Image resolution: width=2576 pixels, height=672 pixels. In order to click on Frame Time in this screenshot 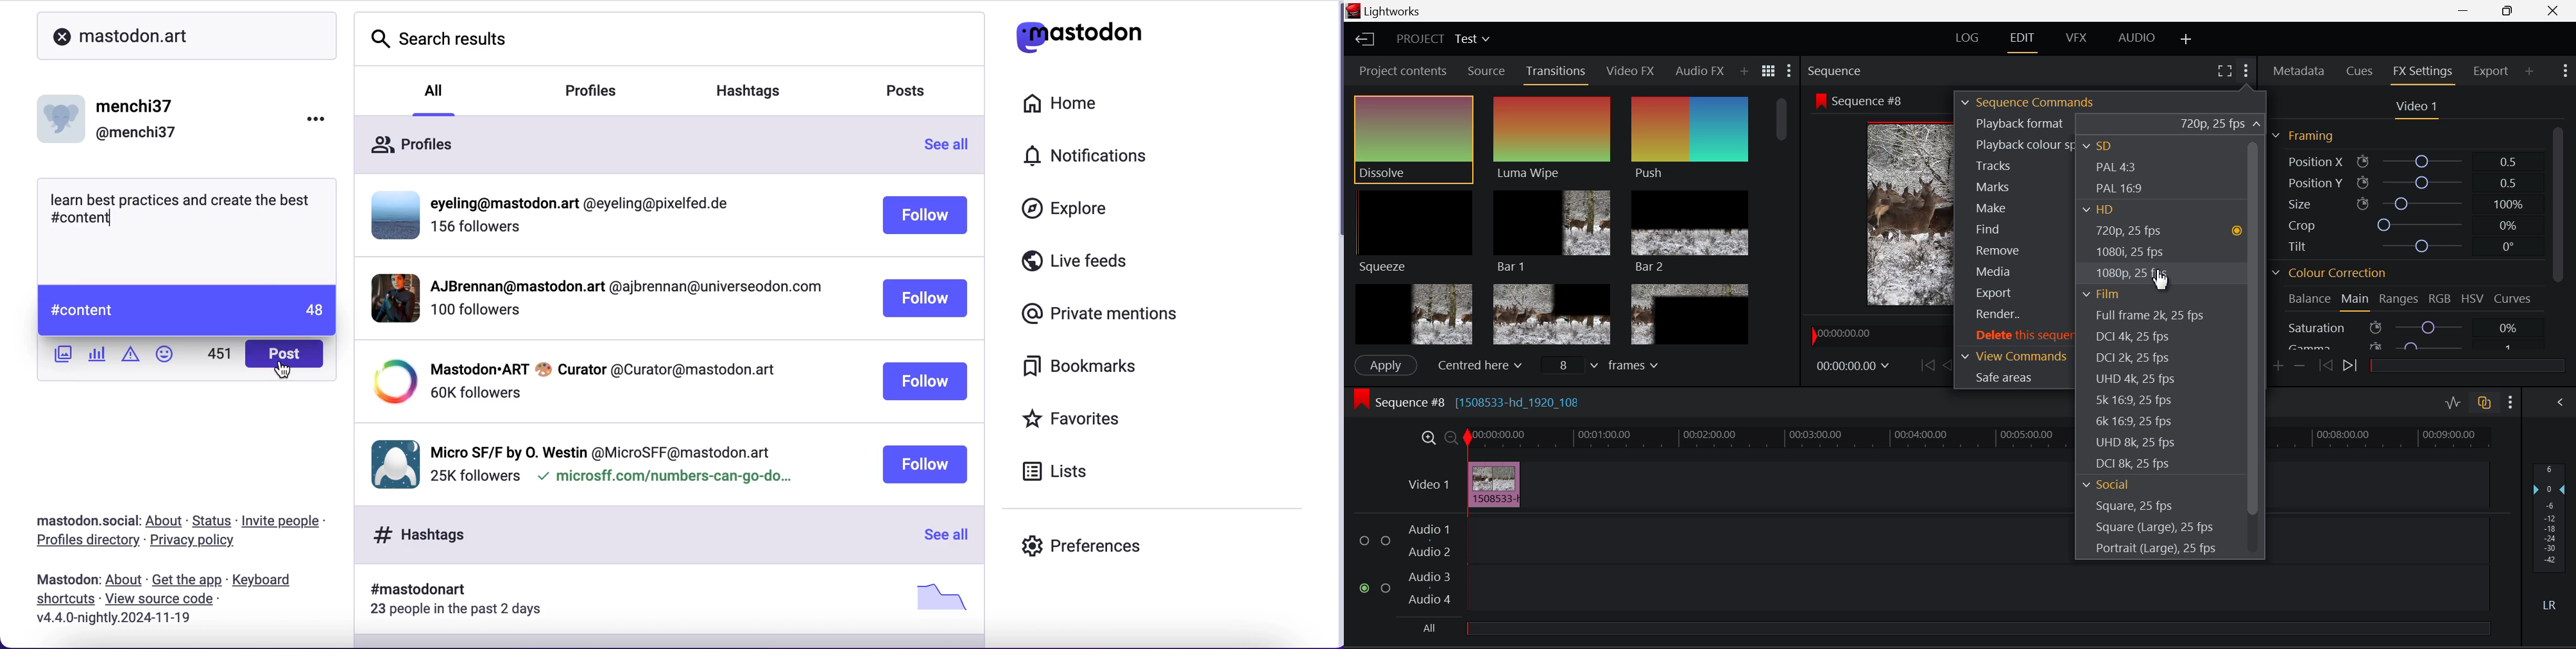, I will do `click(1853, 364)`.